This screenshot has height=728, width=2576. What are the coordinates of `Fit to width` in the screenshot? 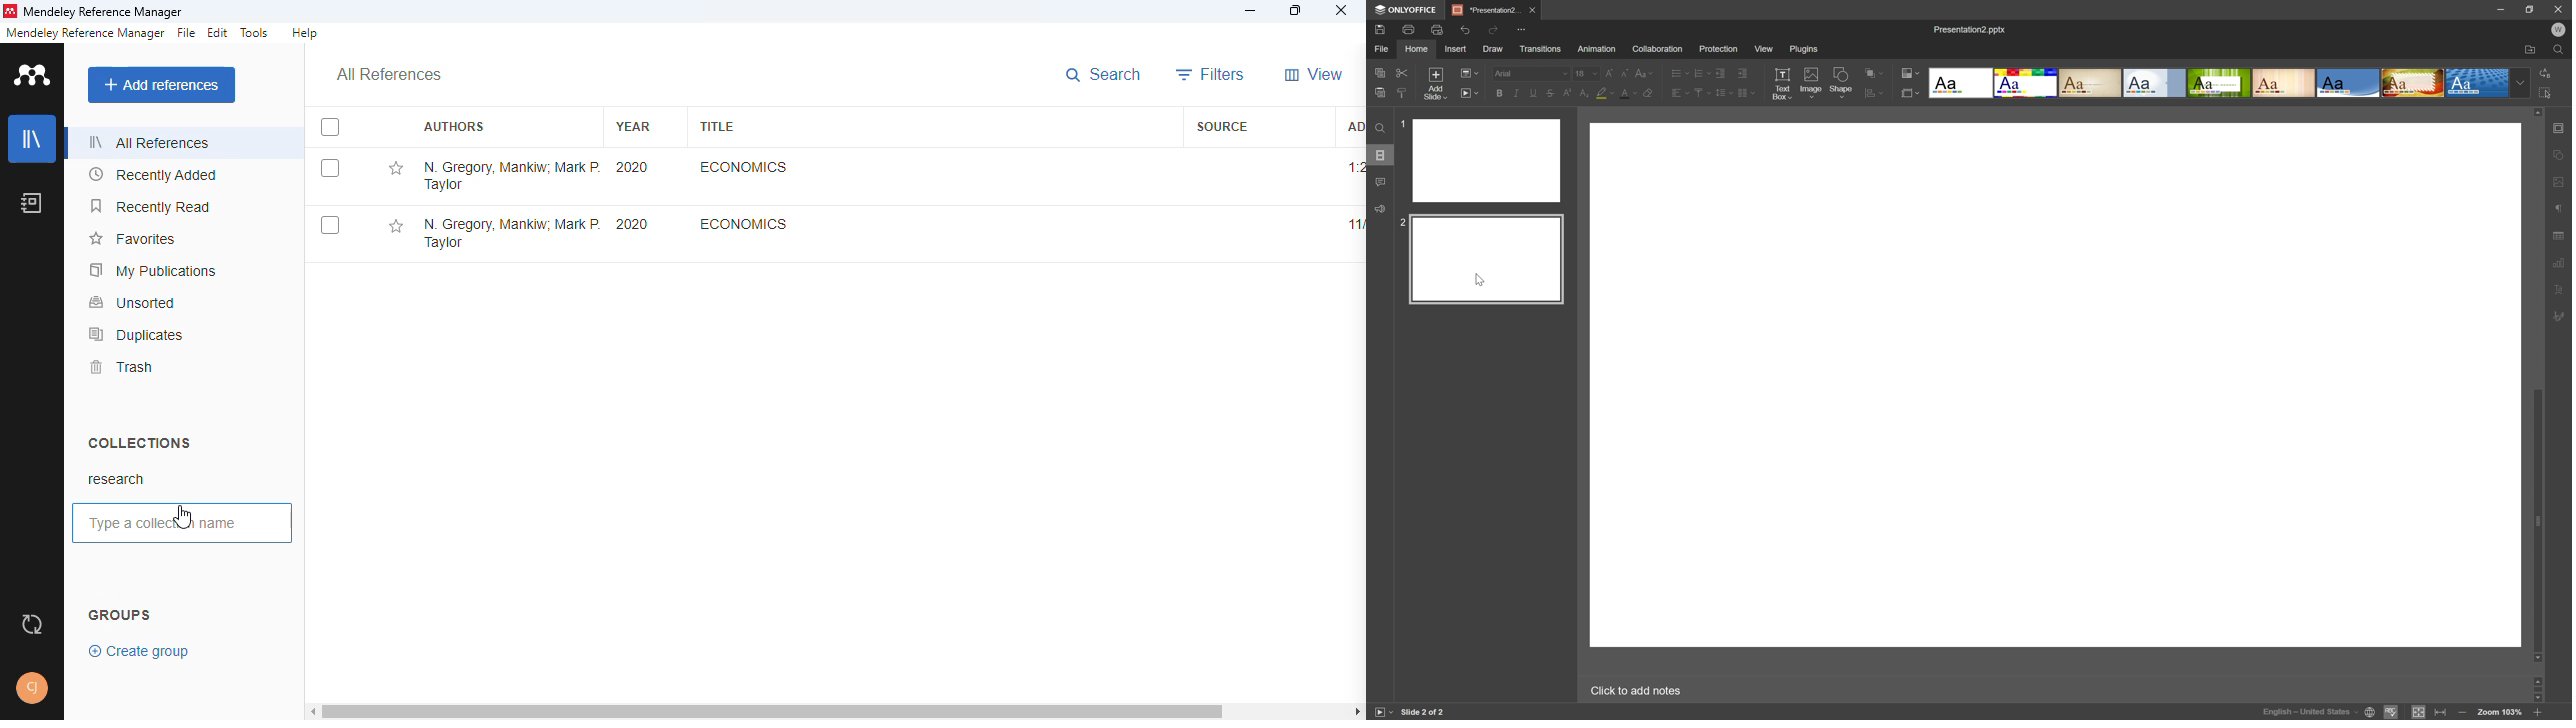 It's located at (2442, 713).